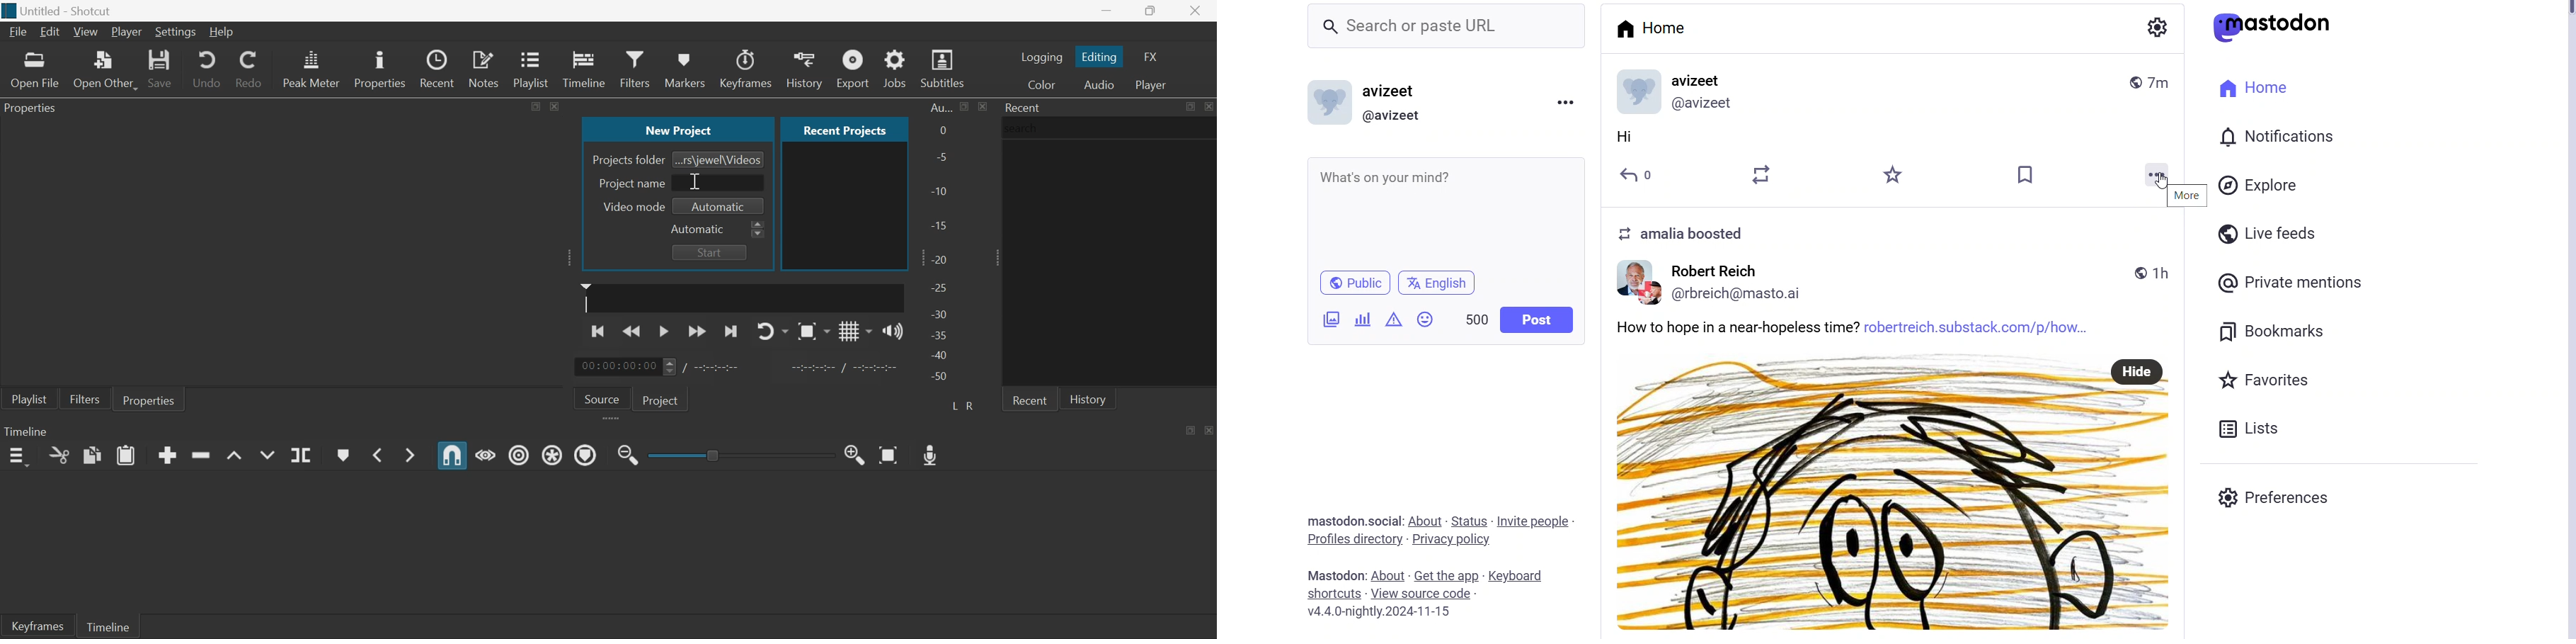  I want to click on Toggle play or pause, so click(664, 332).